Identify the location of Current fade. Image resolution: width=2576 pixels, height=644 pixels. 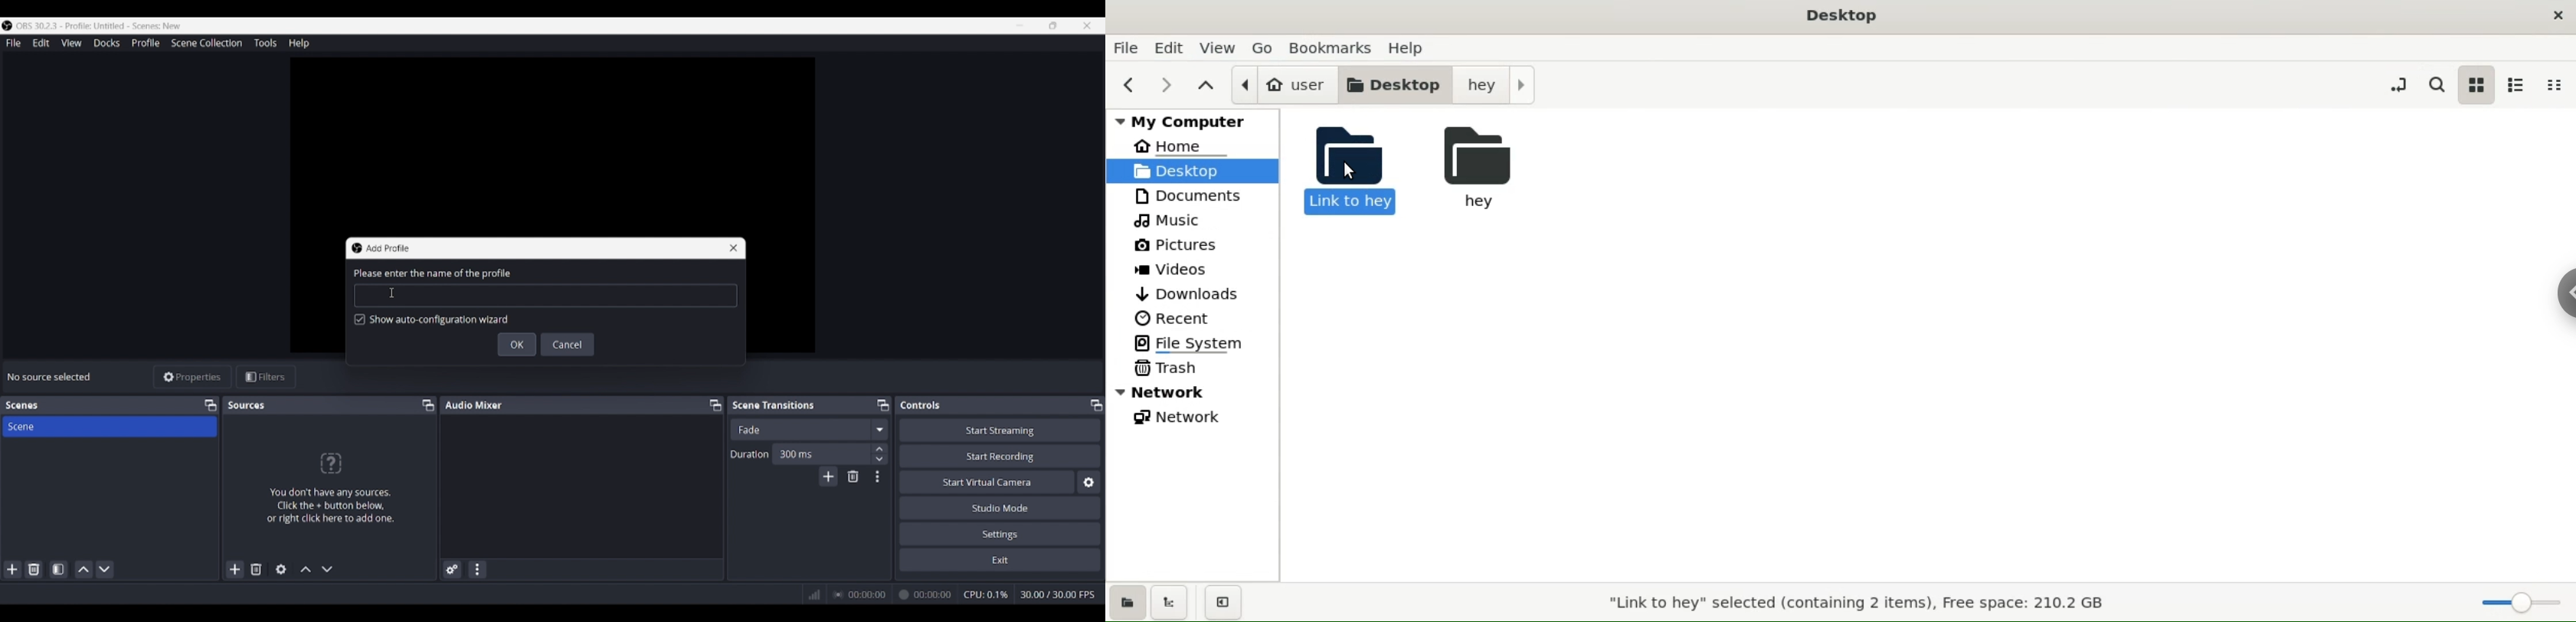
(800, 429).